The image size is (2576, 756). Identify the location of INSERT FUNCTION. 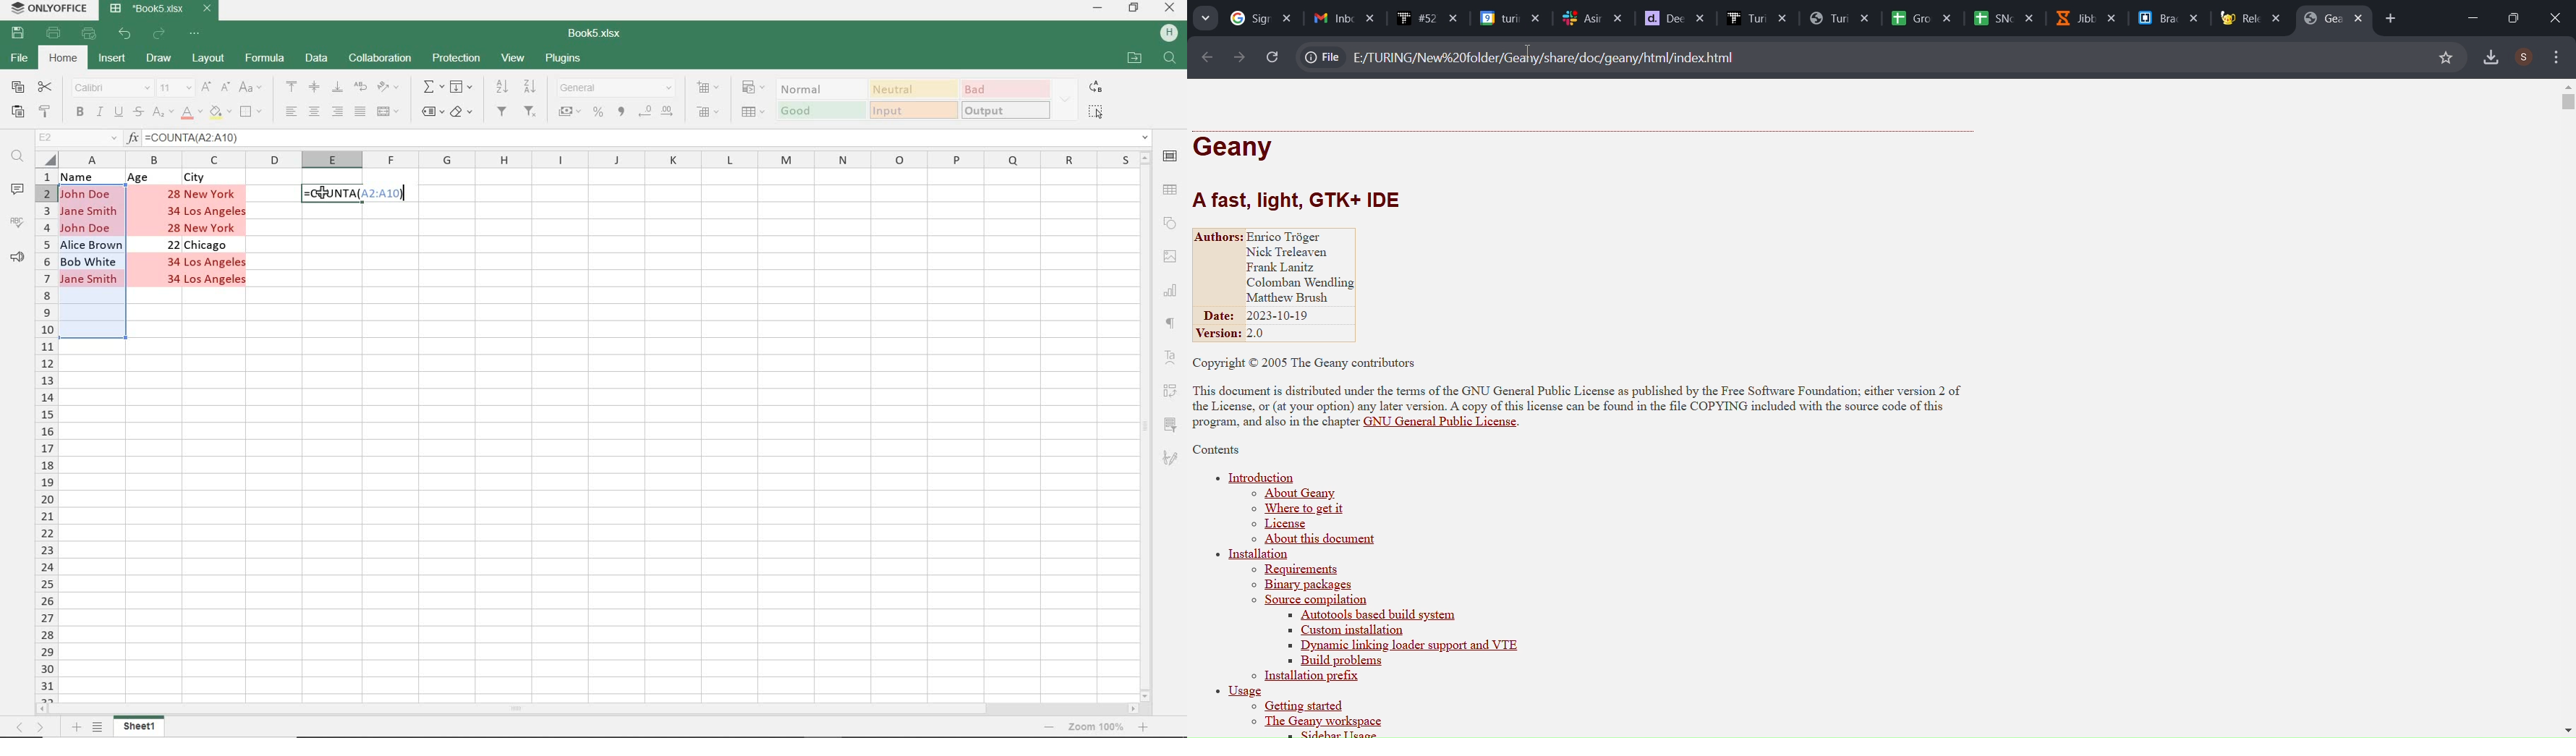
(432, 86).